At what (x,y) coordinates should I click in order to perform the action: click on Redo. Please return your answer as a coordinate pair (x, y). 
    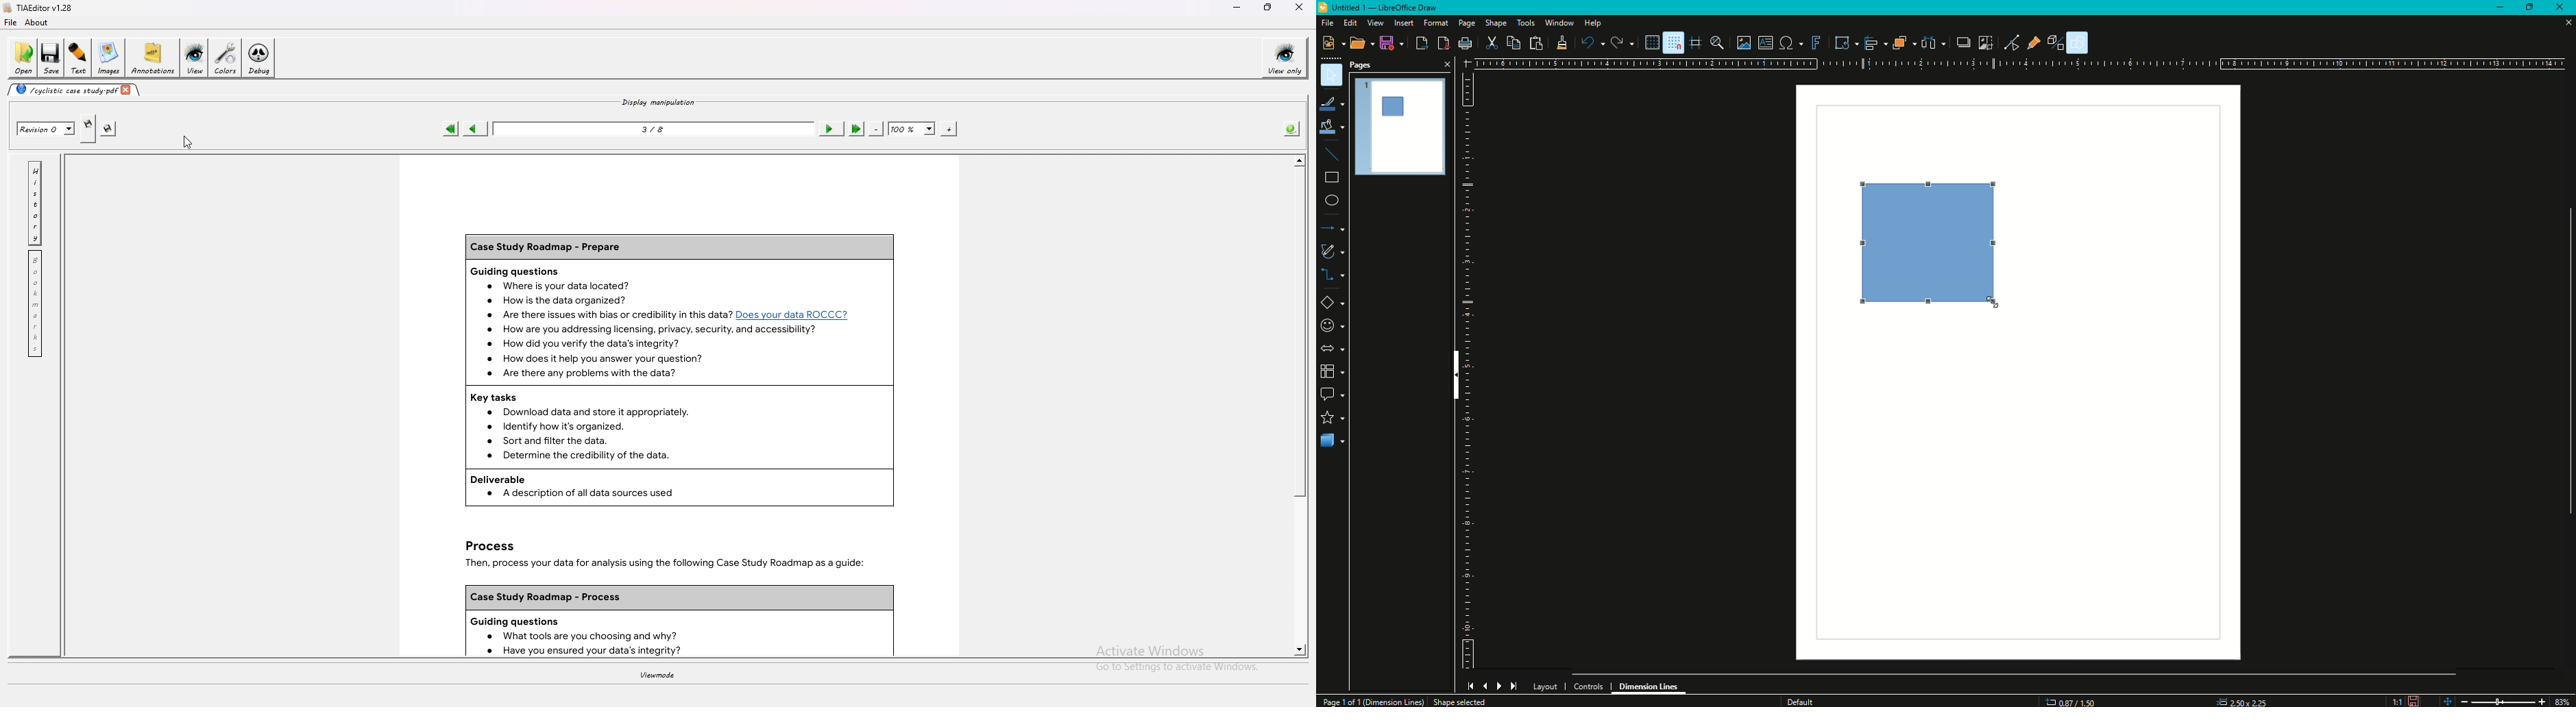
    Looking at the image, I should click on (1621, 43).